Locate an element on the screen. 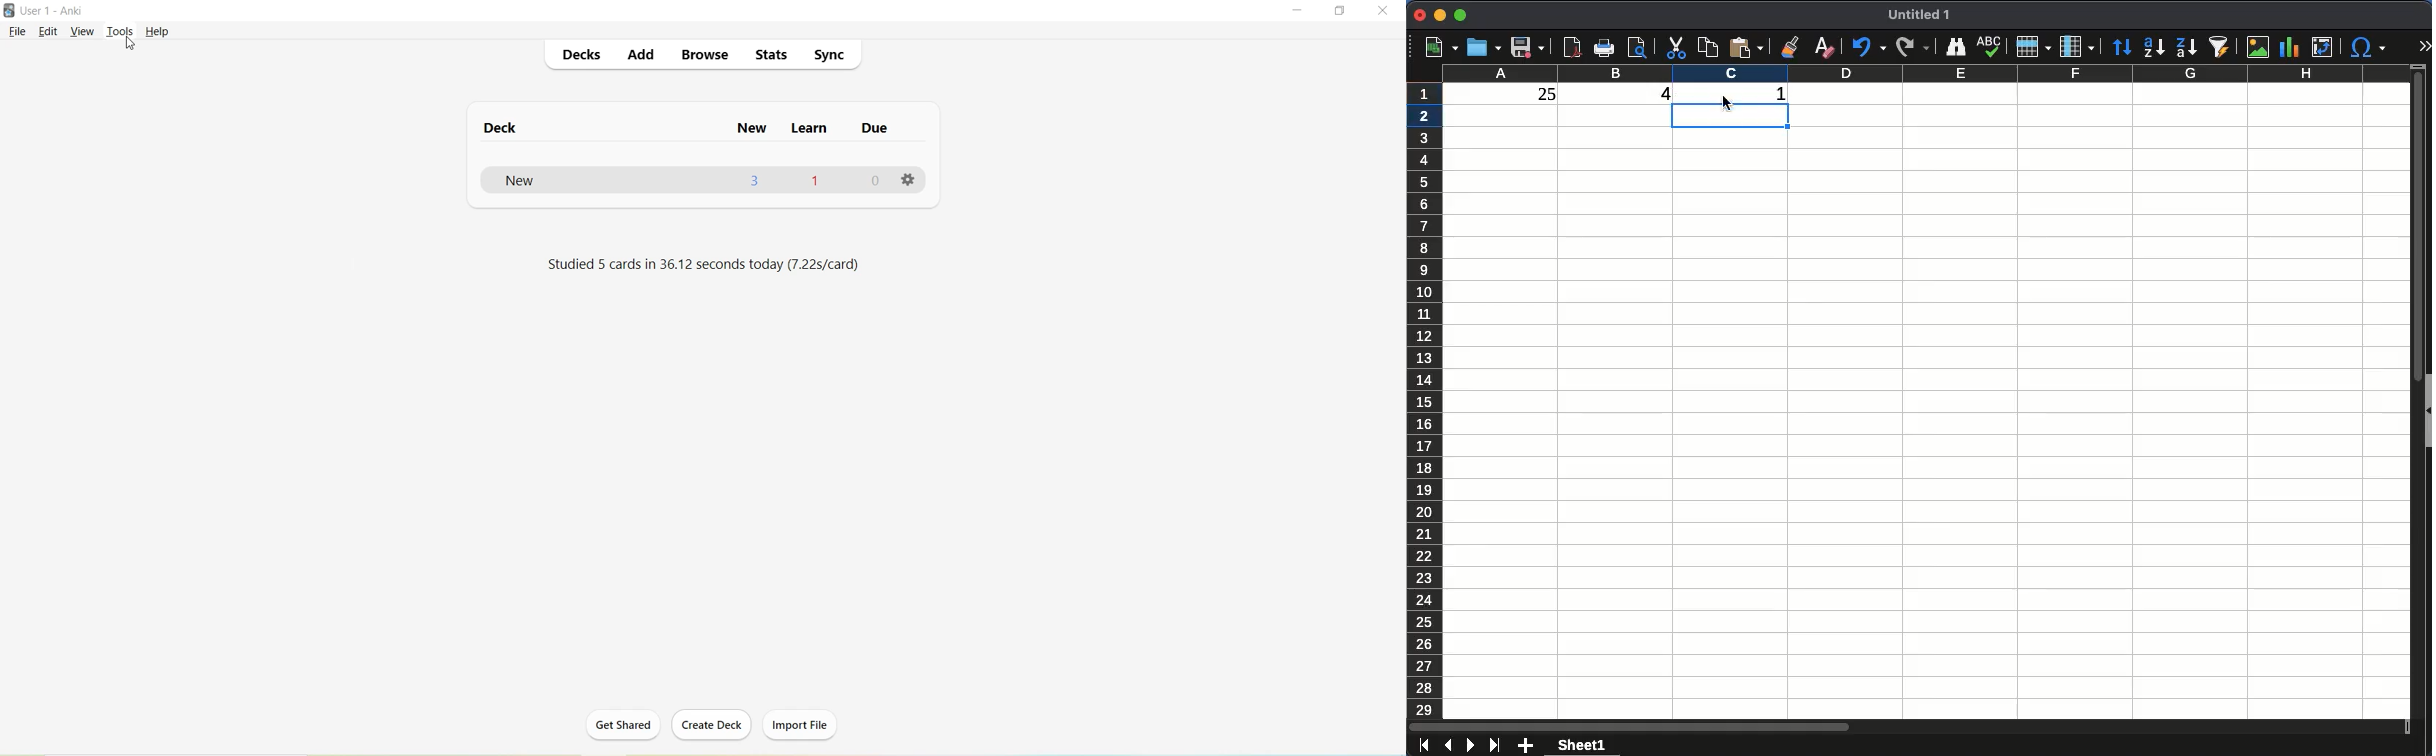  New is located at coordinates (754, 128).